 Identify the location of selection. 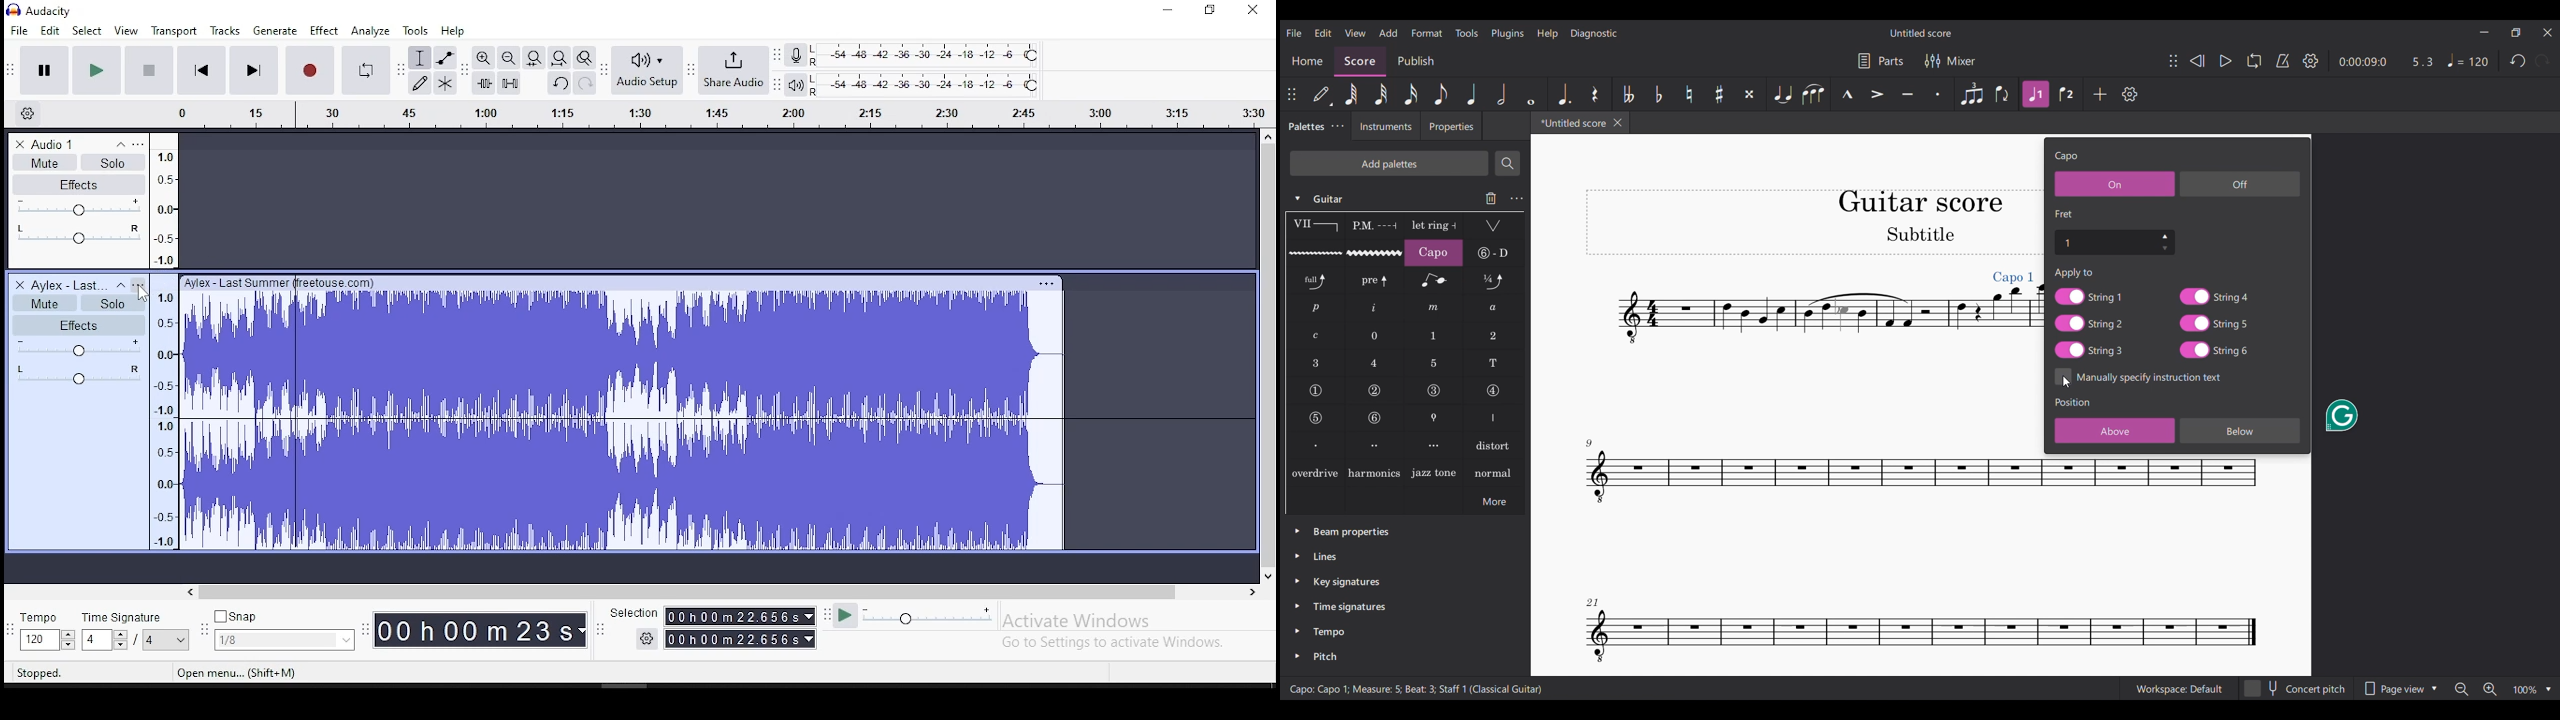
(740, 628).